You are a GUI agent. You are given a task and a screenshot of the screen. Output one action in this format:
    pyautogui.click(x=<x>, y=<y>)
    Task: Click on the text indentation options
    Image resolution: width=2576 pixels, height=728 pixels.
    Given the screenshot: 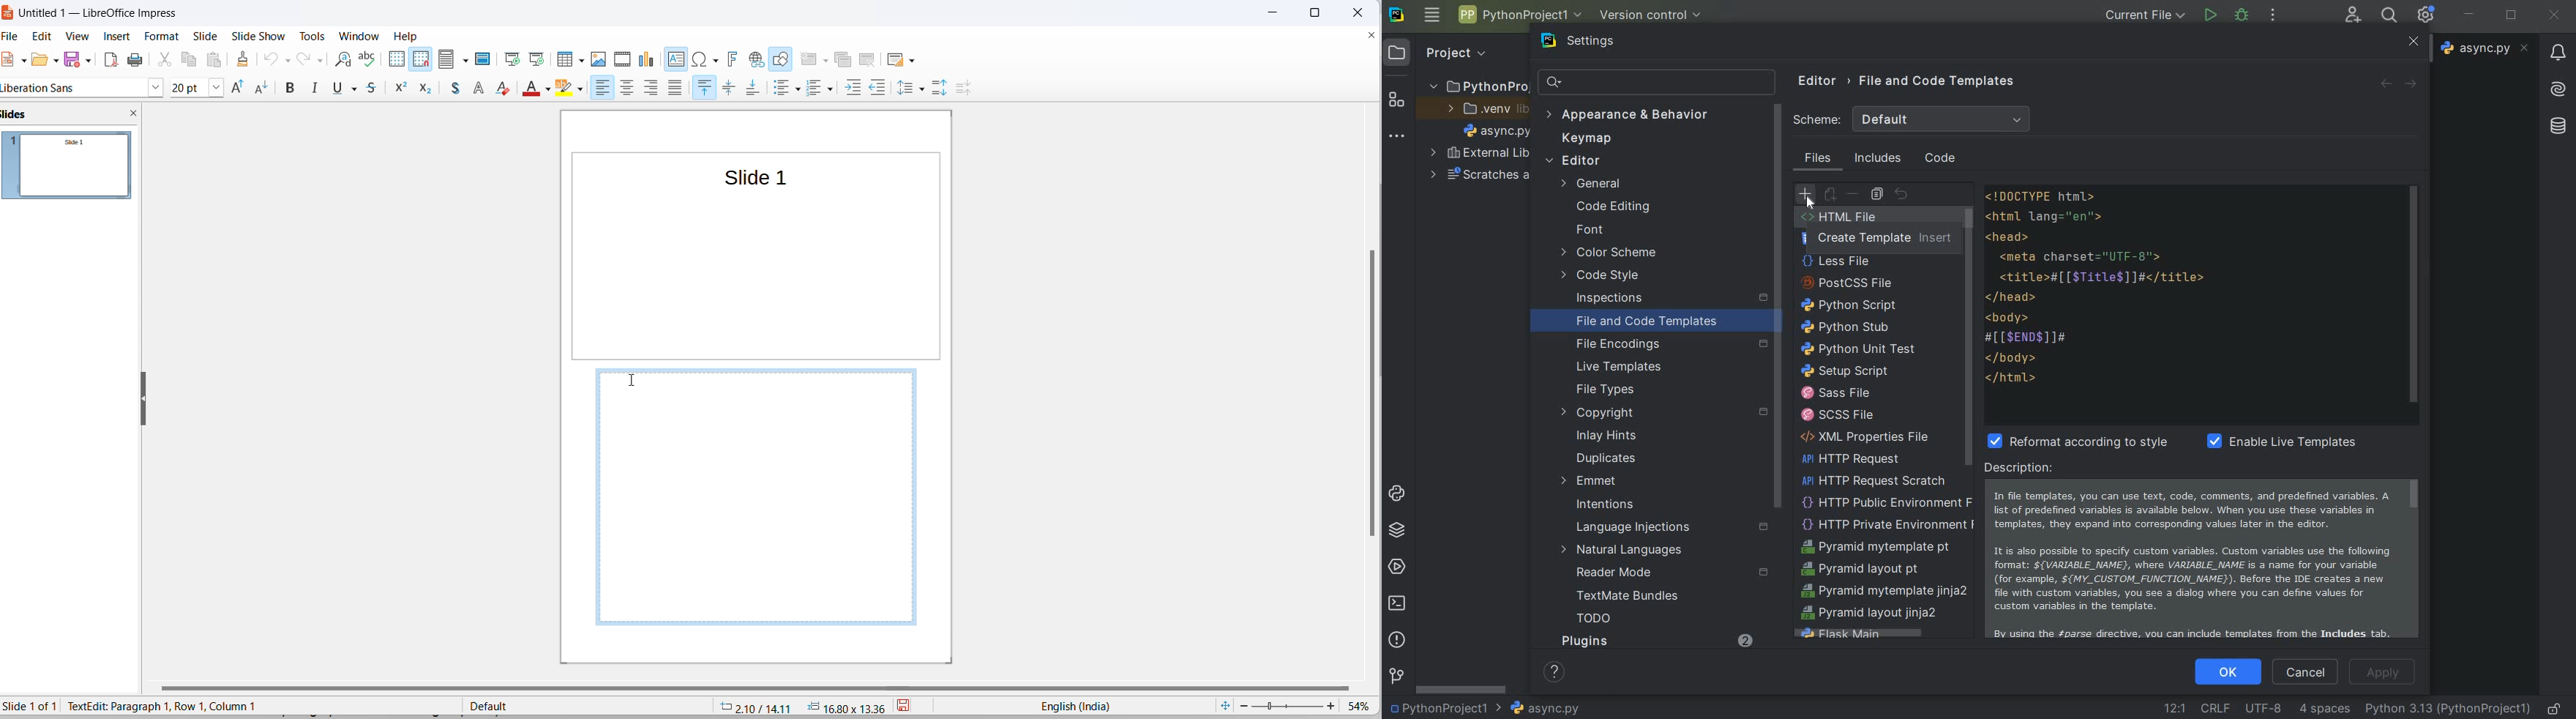 What is the action you would take?
    pyautogui.click(x=908, y=90)
    